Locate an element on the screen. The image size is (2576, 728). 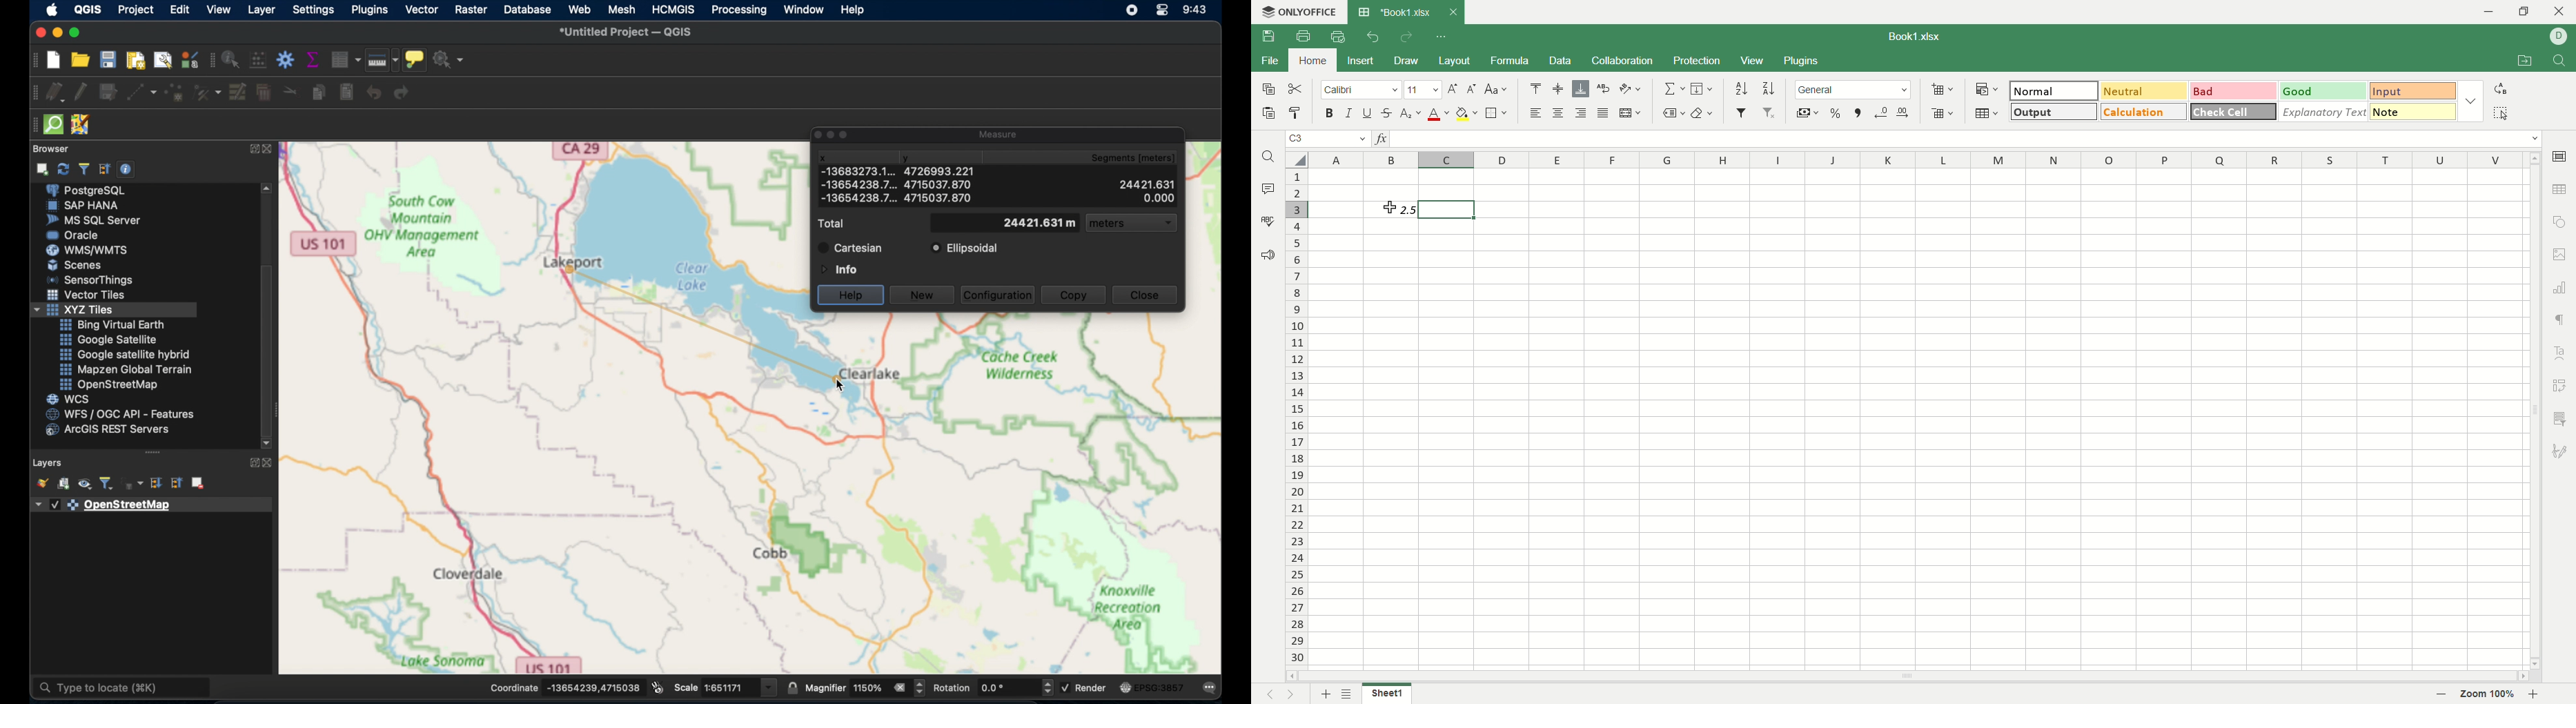
oracle is located at coordinates (76, 235).